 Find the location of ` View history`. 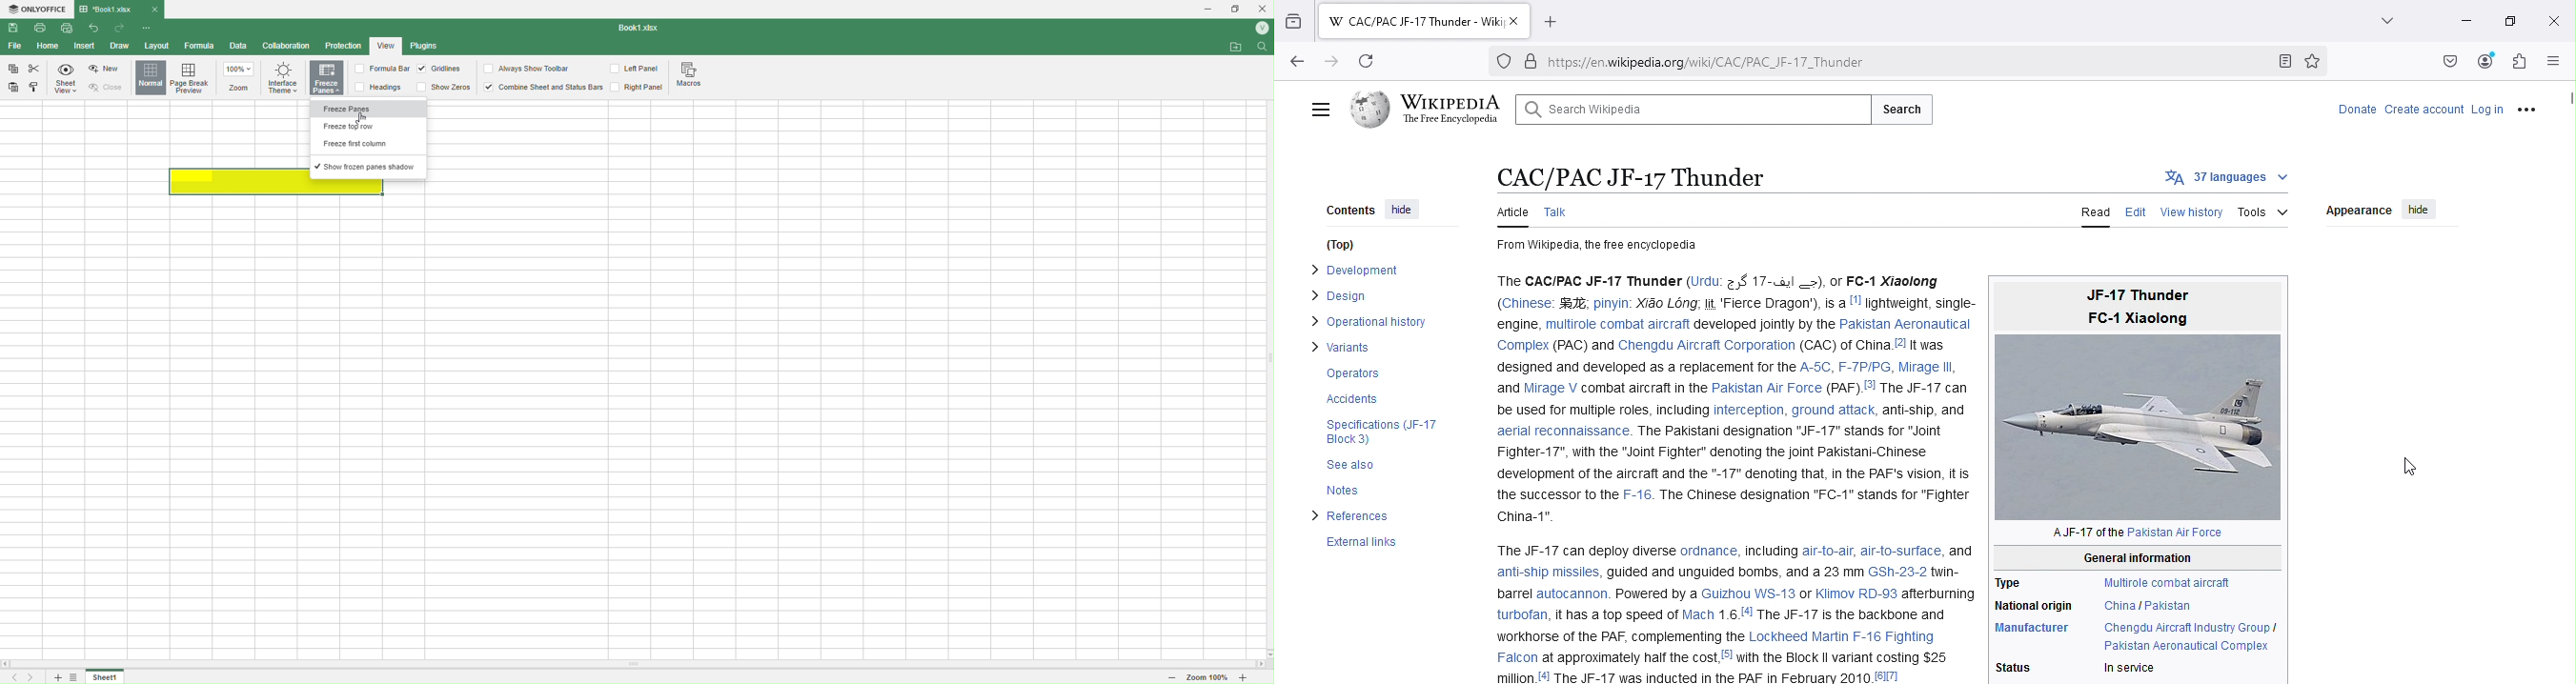

 View history is located at coordinates (2192, 214).